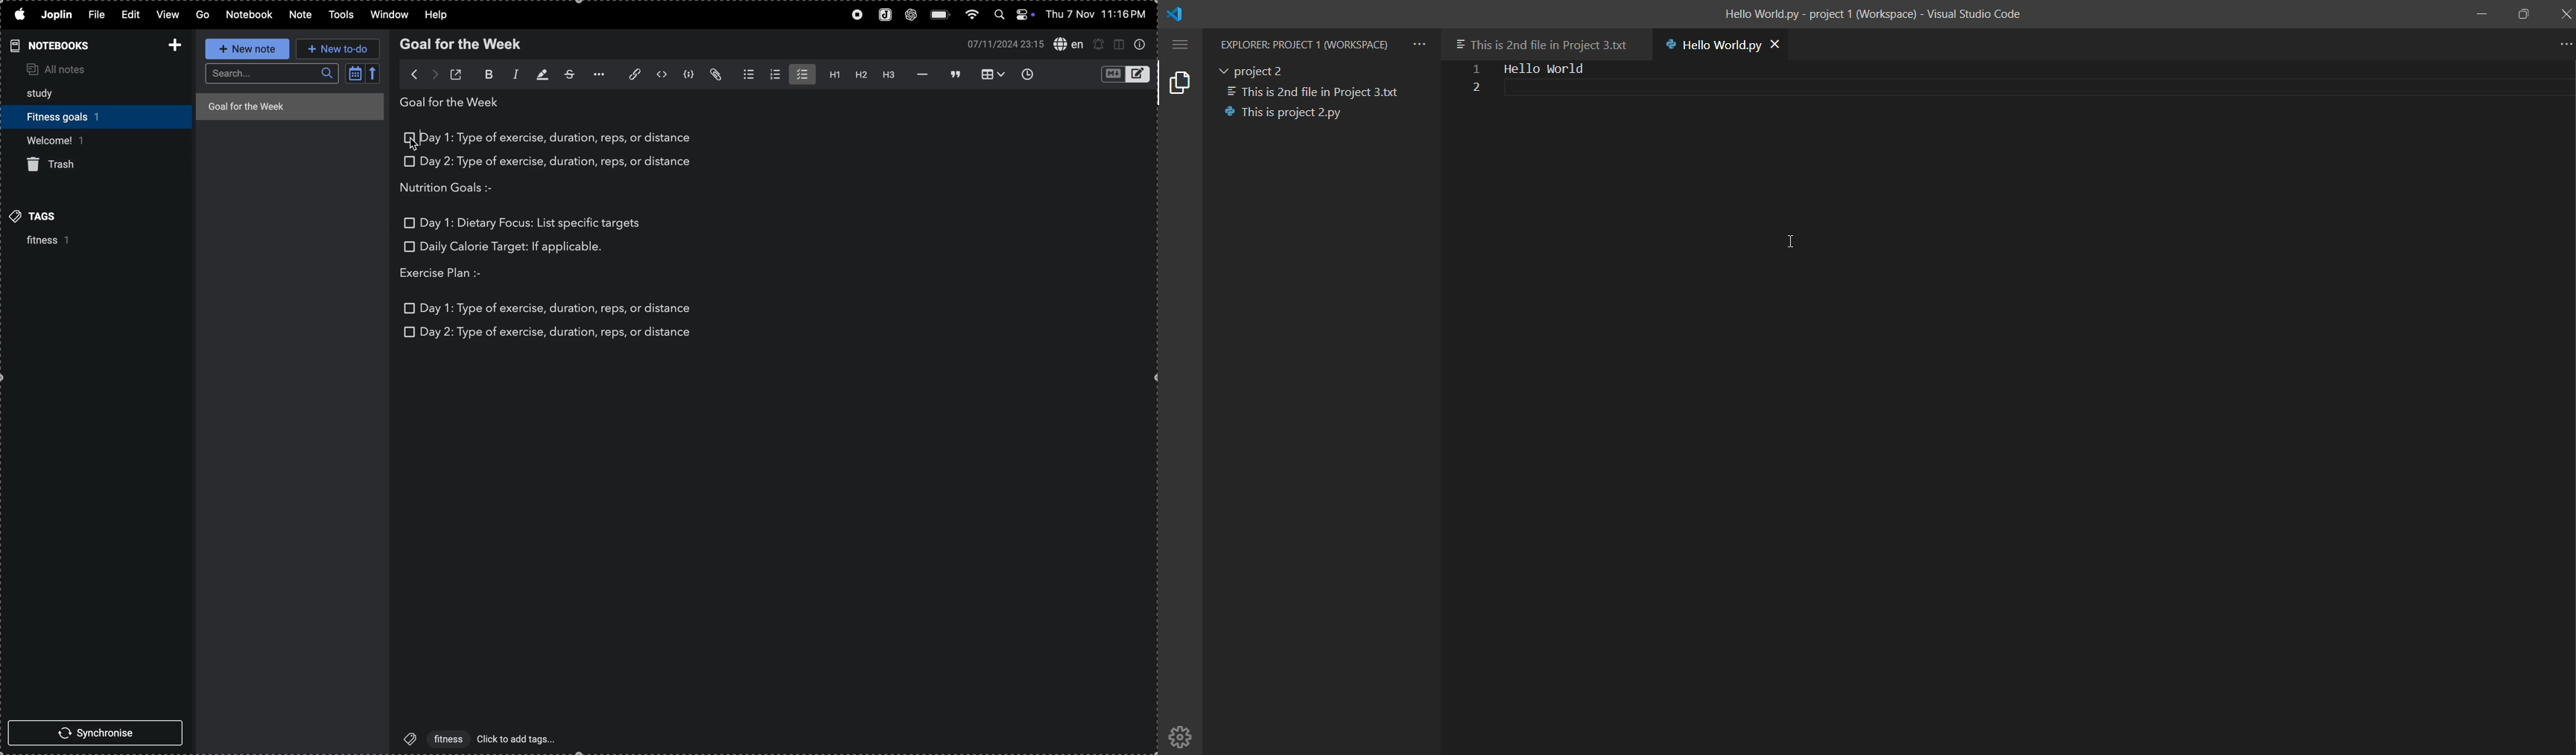 This screenshot has height=756, width=2576. What do you see at coordinates (171, 44) in the screenshot?
I see `add notebook` at bounding box center [171, 44].